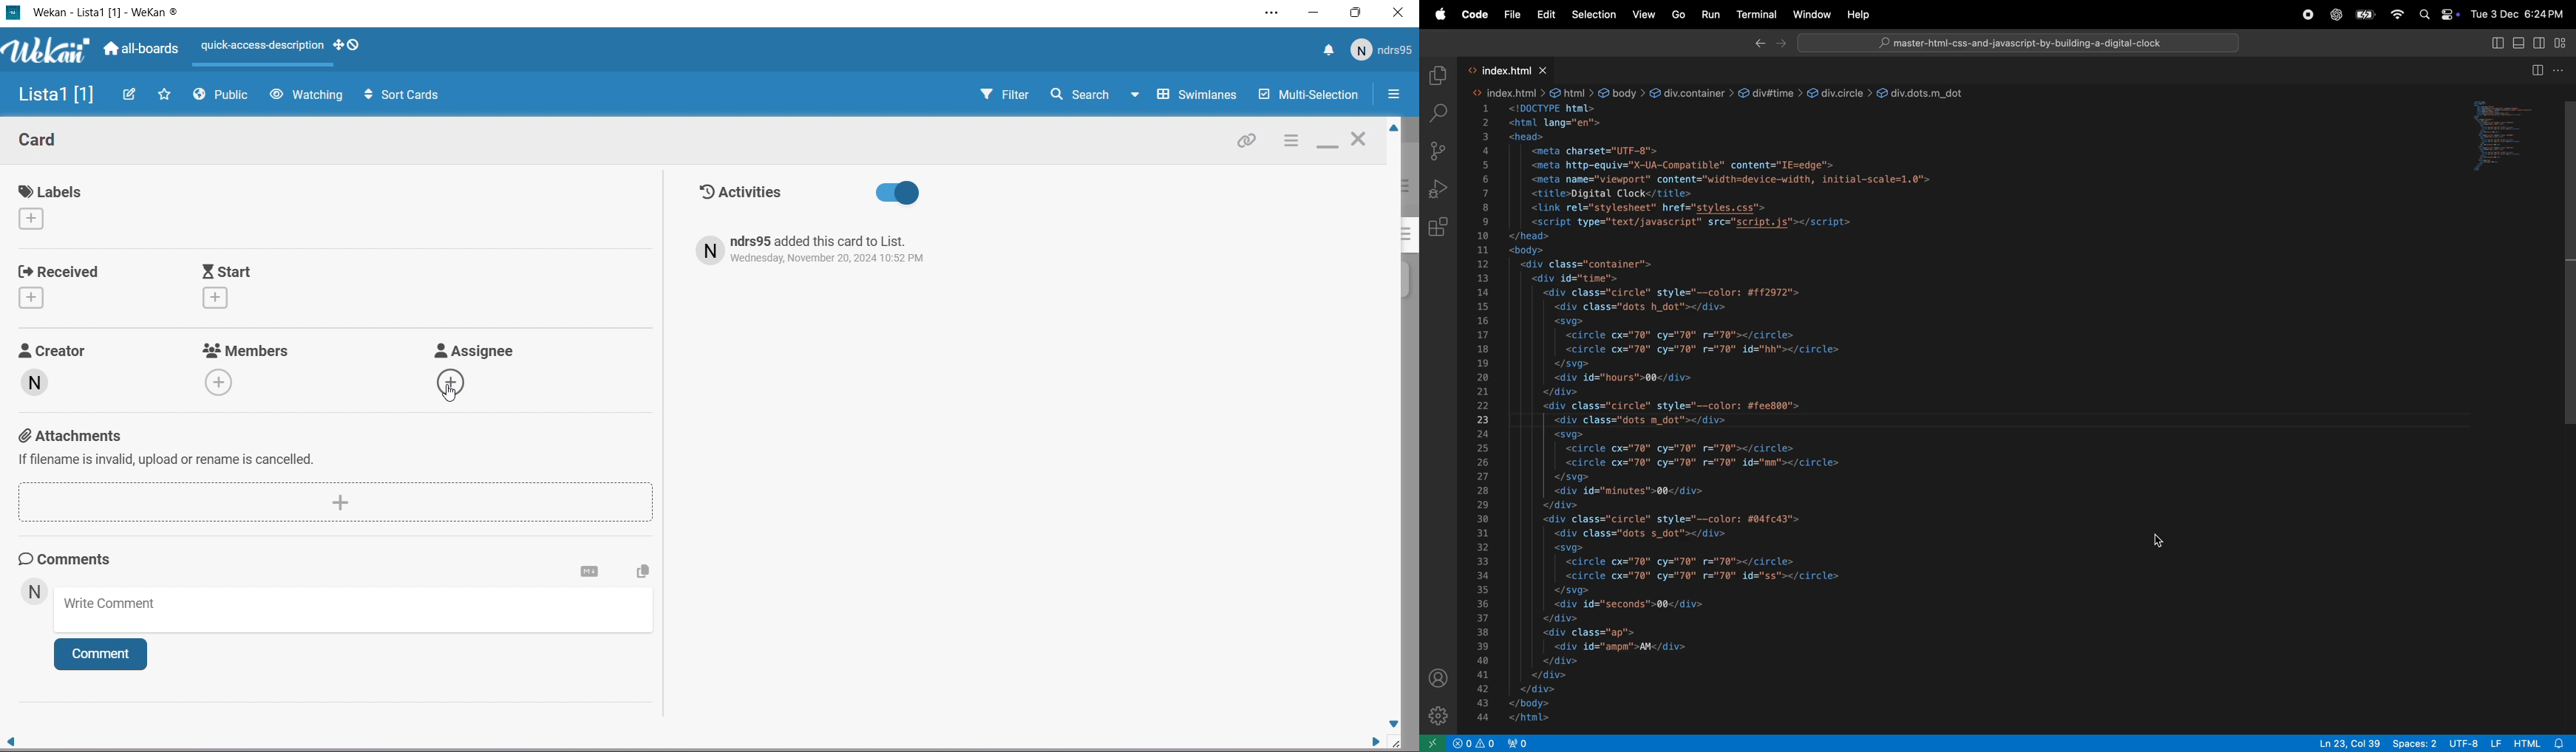 The image size is (2576, 756). What do you see at coordinates (1438, 110) in the screenshot?
I see `search` at bounding box center [1438, 110].